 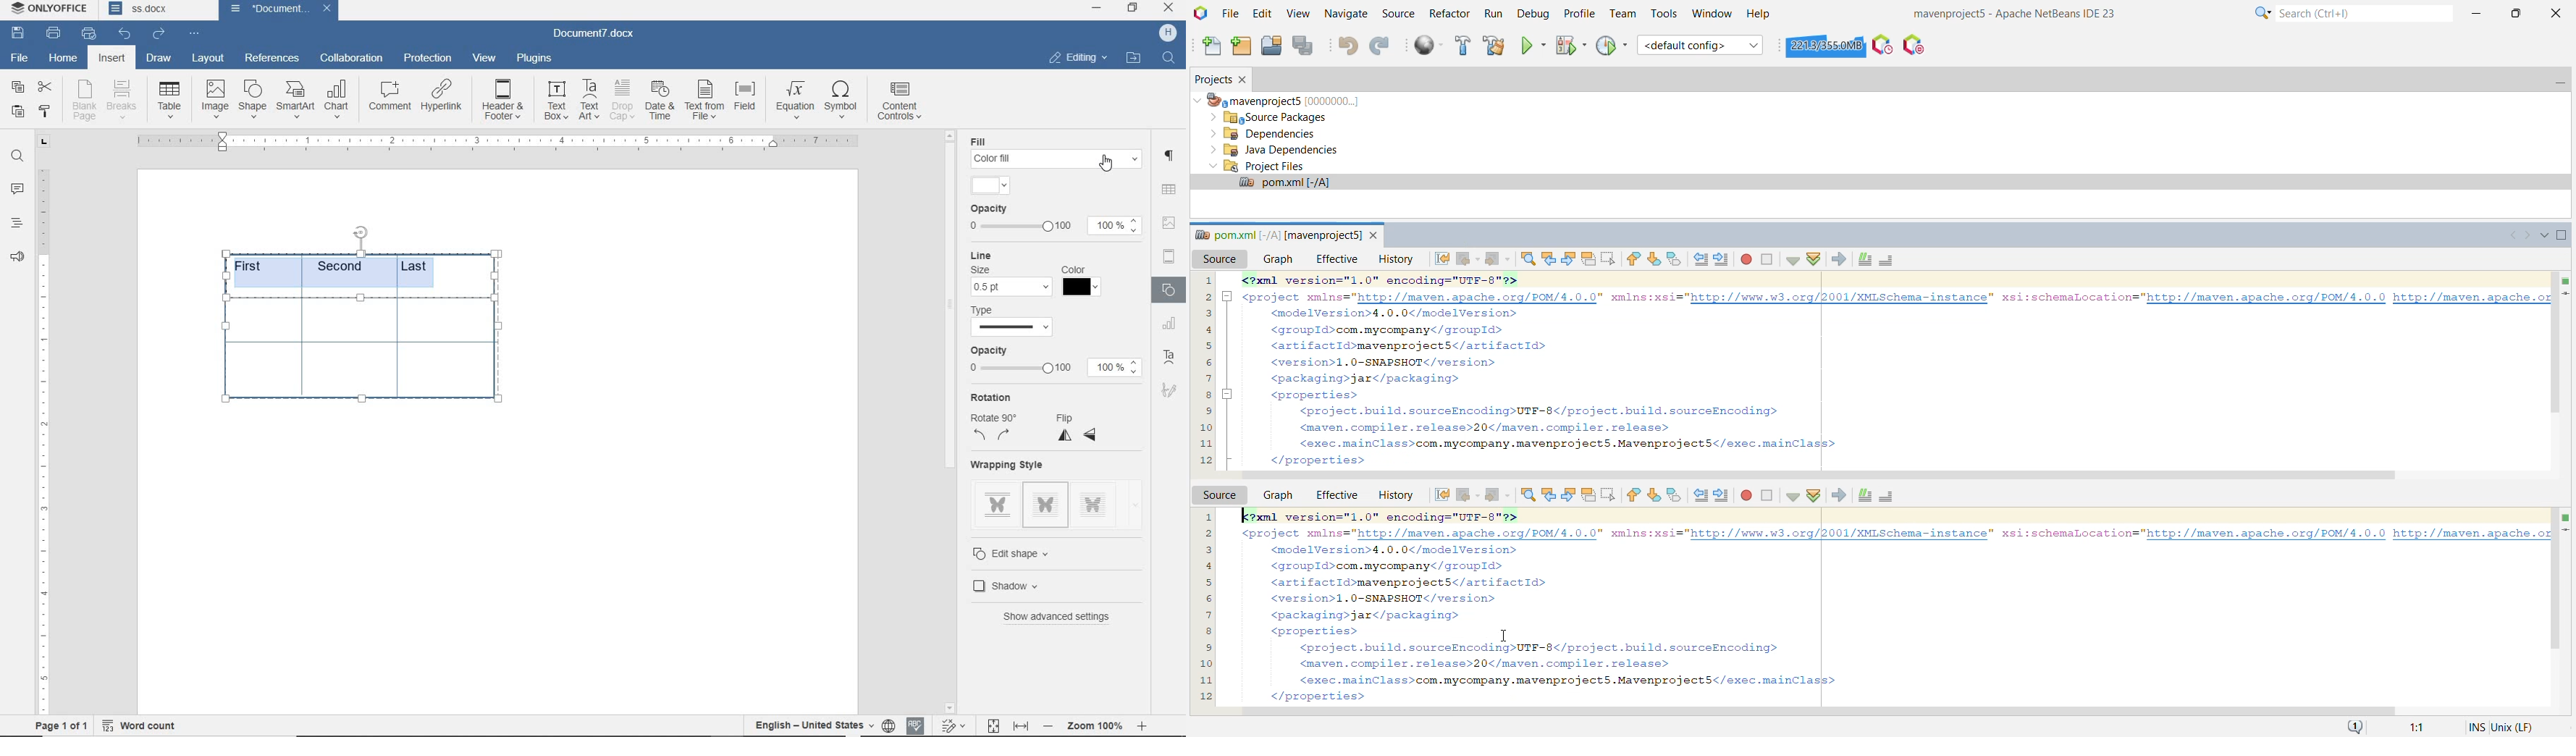 What do you see at coordinates (1205, 360) in the screenshot?
I see `6` at bounding box center [1205, 360].